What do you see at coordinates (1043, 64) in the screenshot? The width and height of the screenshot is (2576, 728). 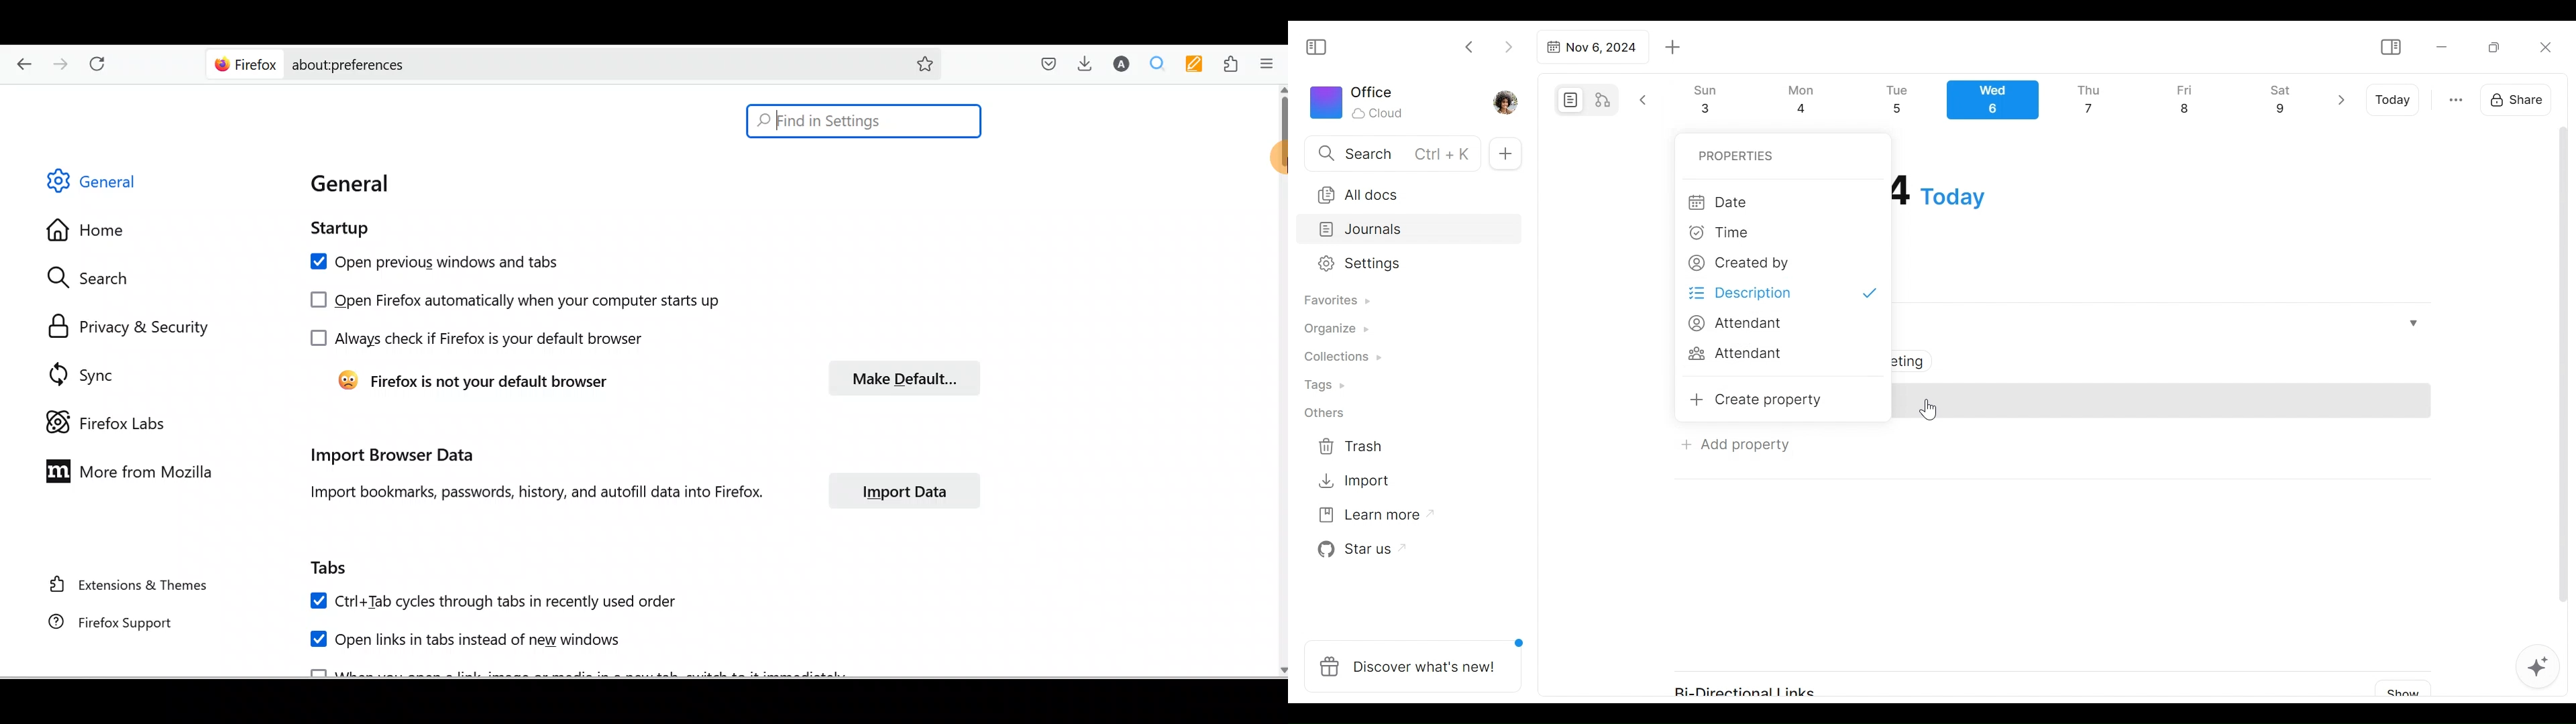 I see `Save to pocket` at bounding box center [1043, 64].